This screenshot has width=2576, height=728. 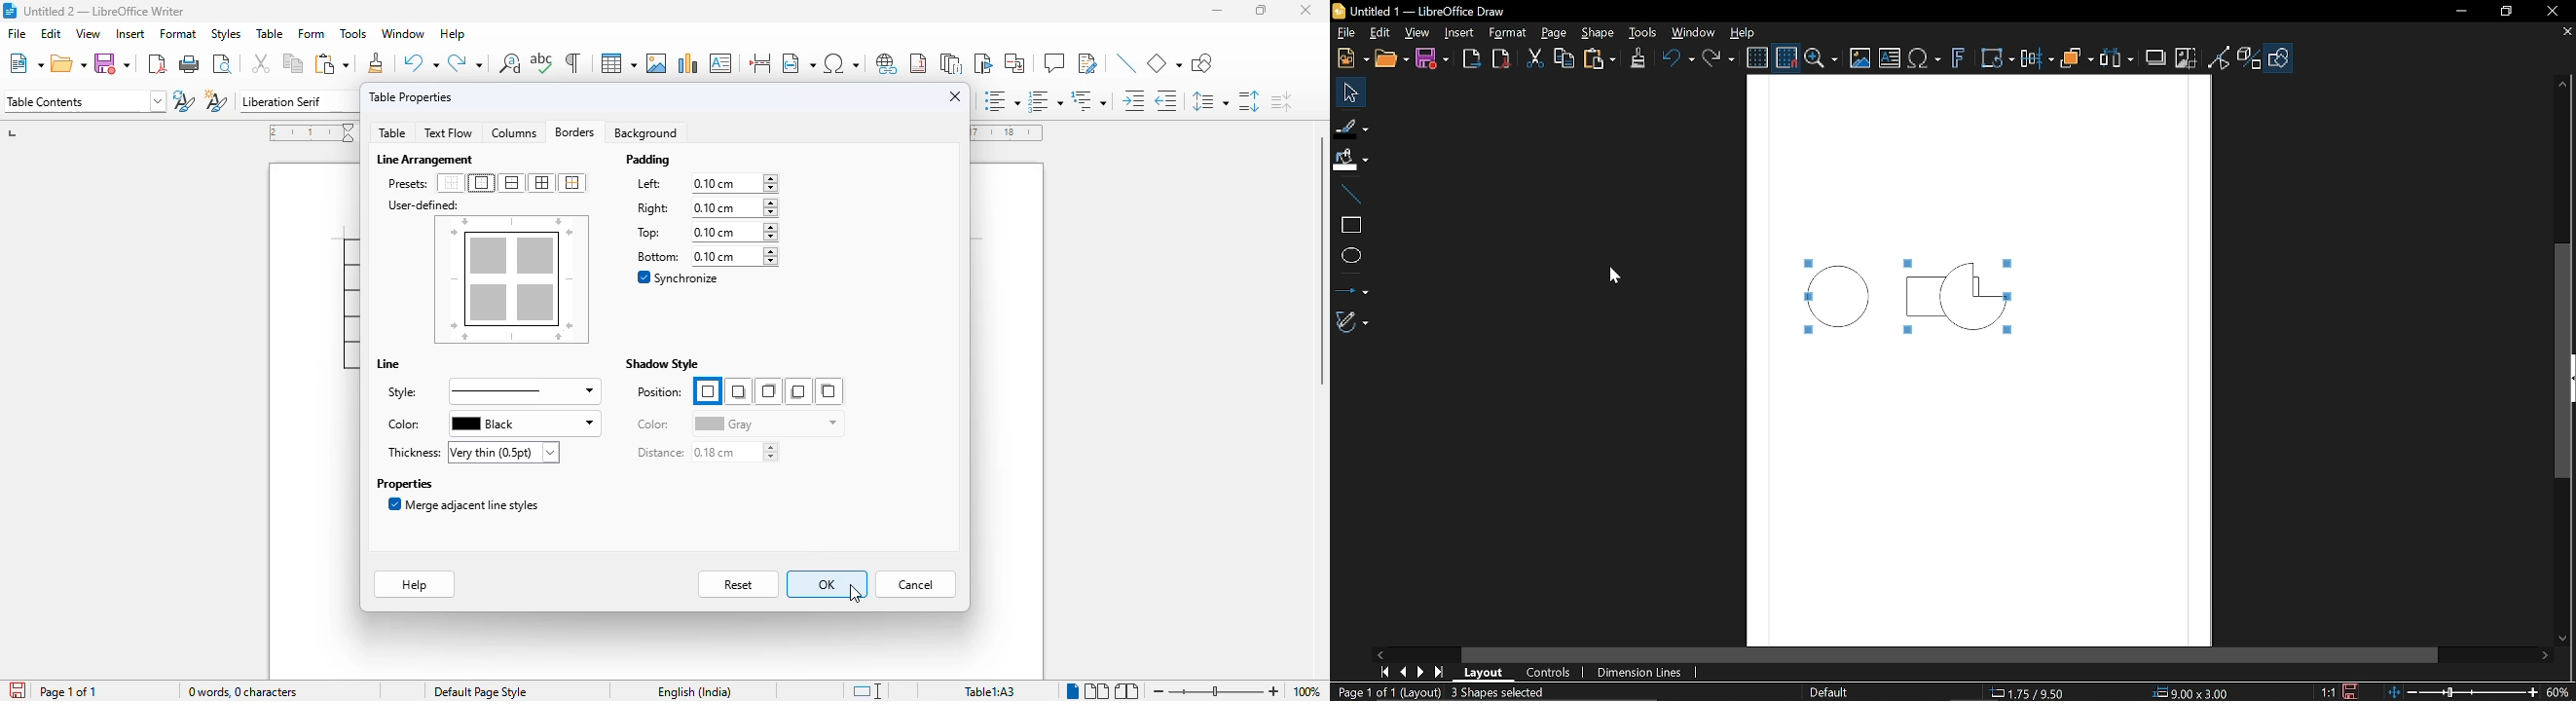 I want to click on insert page break, so click(x=760, y=62).